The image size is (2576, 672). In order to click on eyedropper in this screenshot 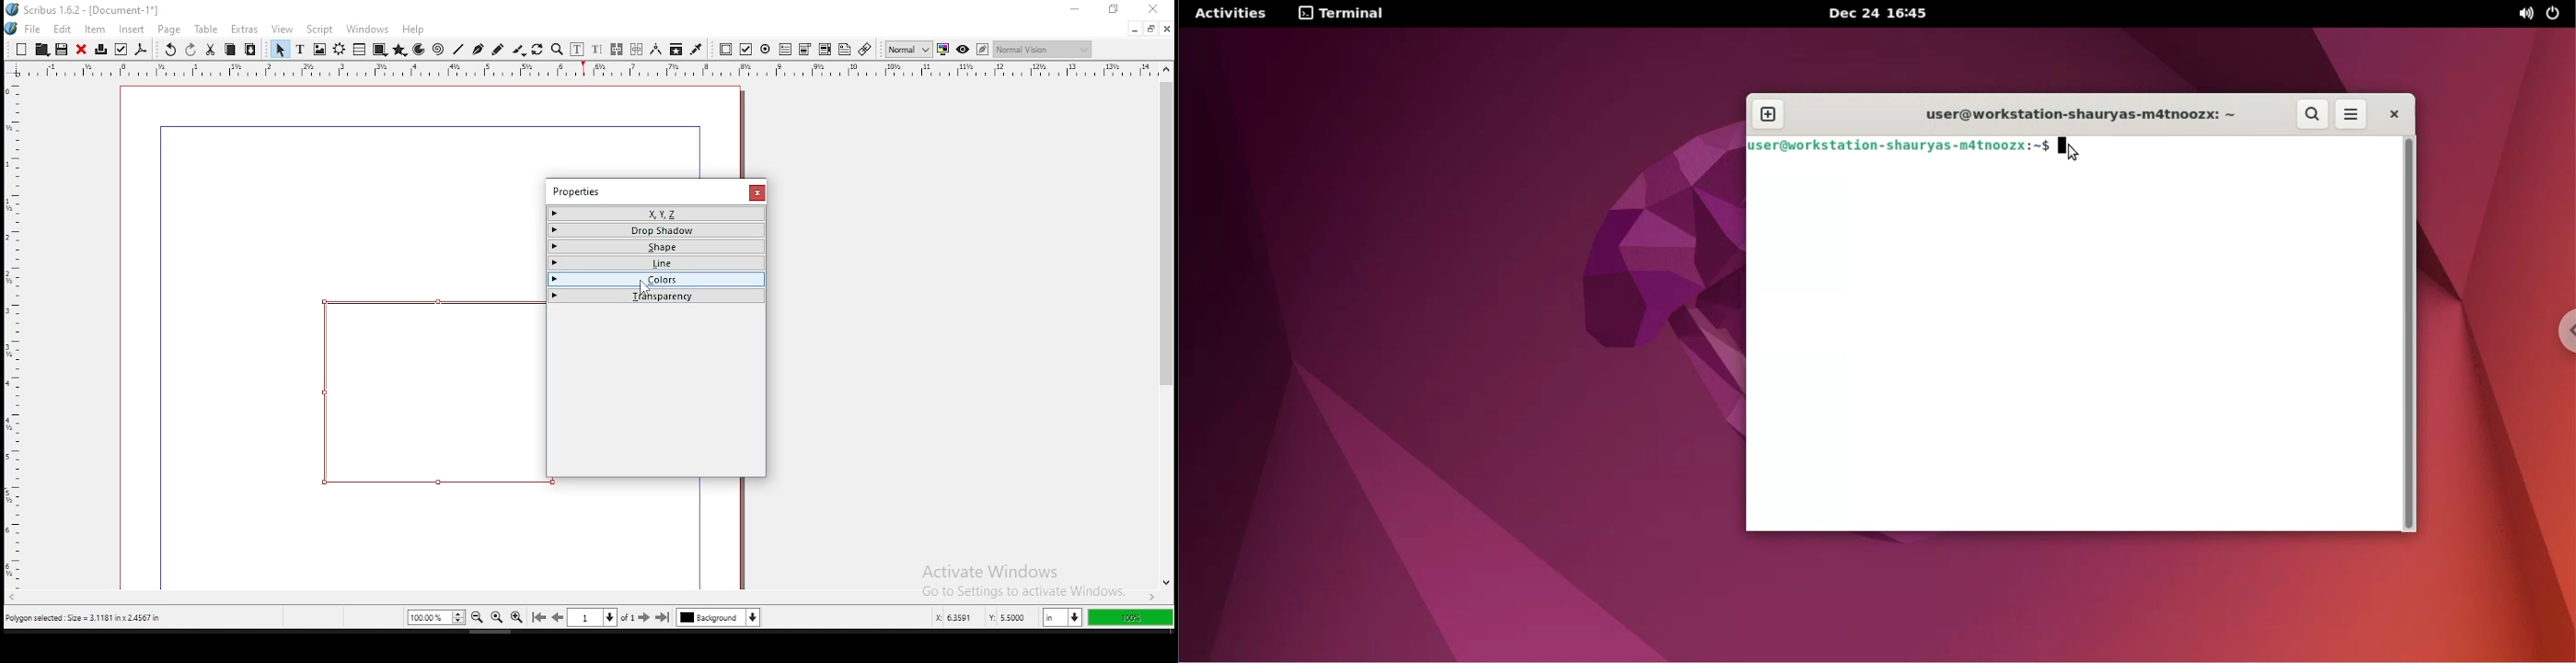, I will do `click(697, 51)`.